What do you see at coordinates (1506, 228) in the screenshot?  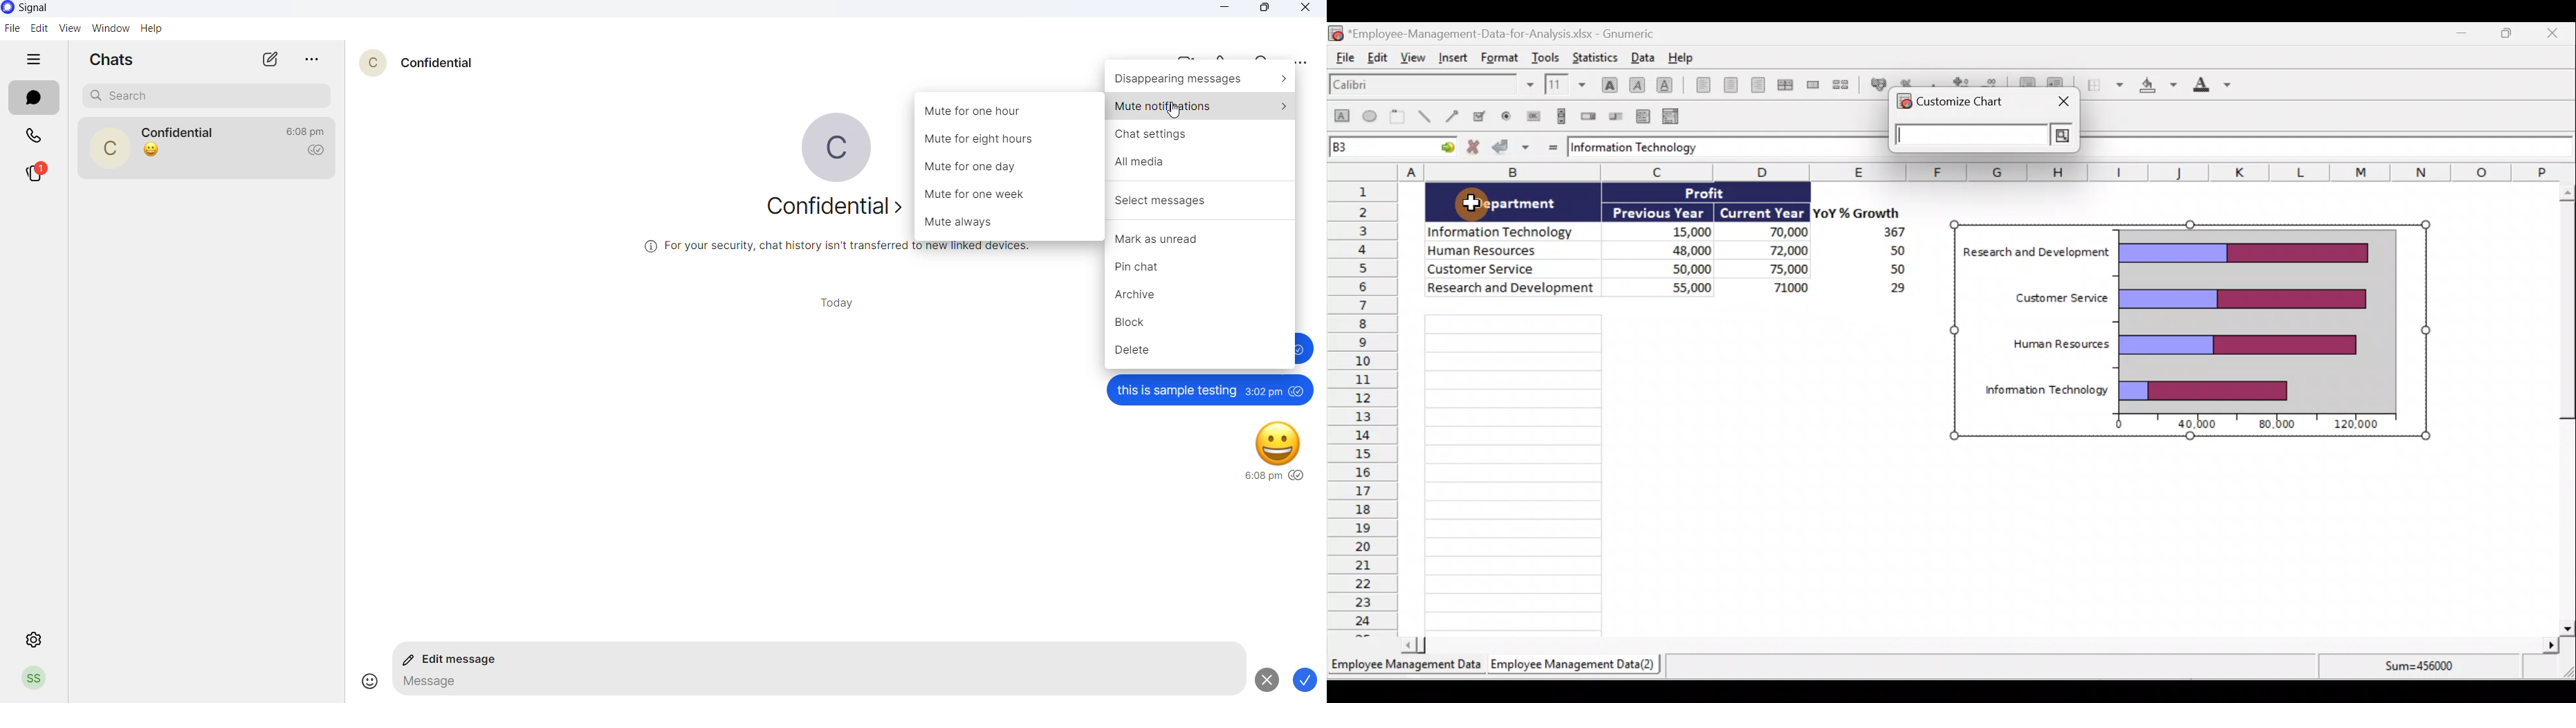 I see `Information Technology` at bounding box center [1506, 228].